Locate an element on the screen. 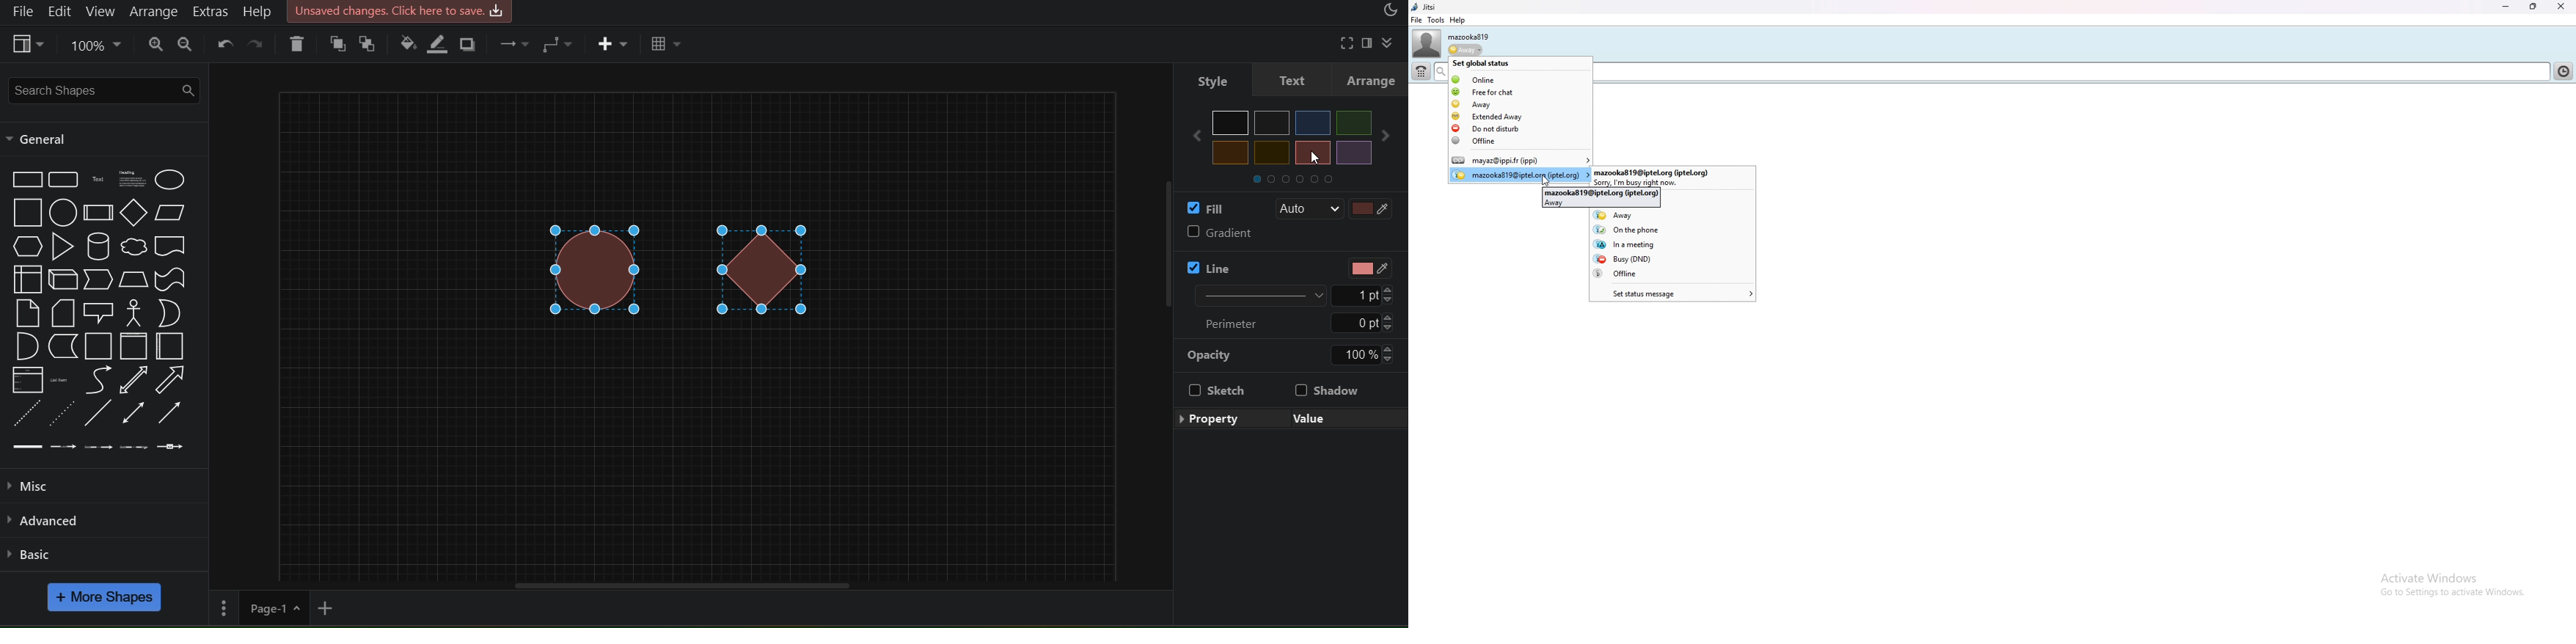 The image size is (2576, 644). to front is located at coordinates (337, 44).